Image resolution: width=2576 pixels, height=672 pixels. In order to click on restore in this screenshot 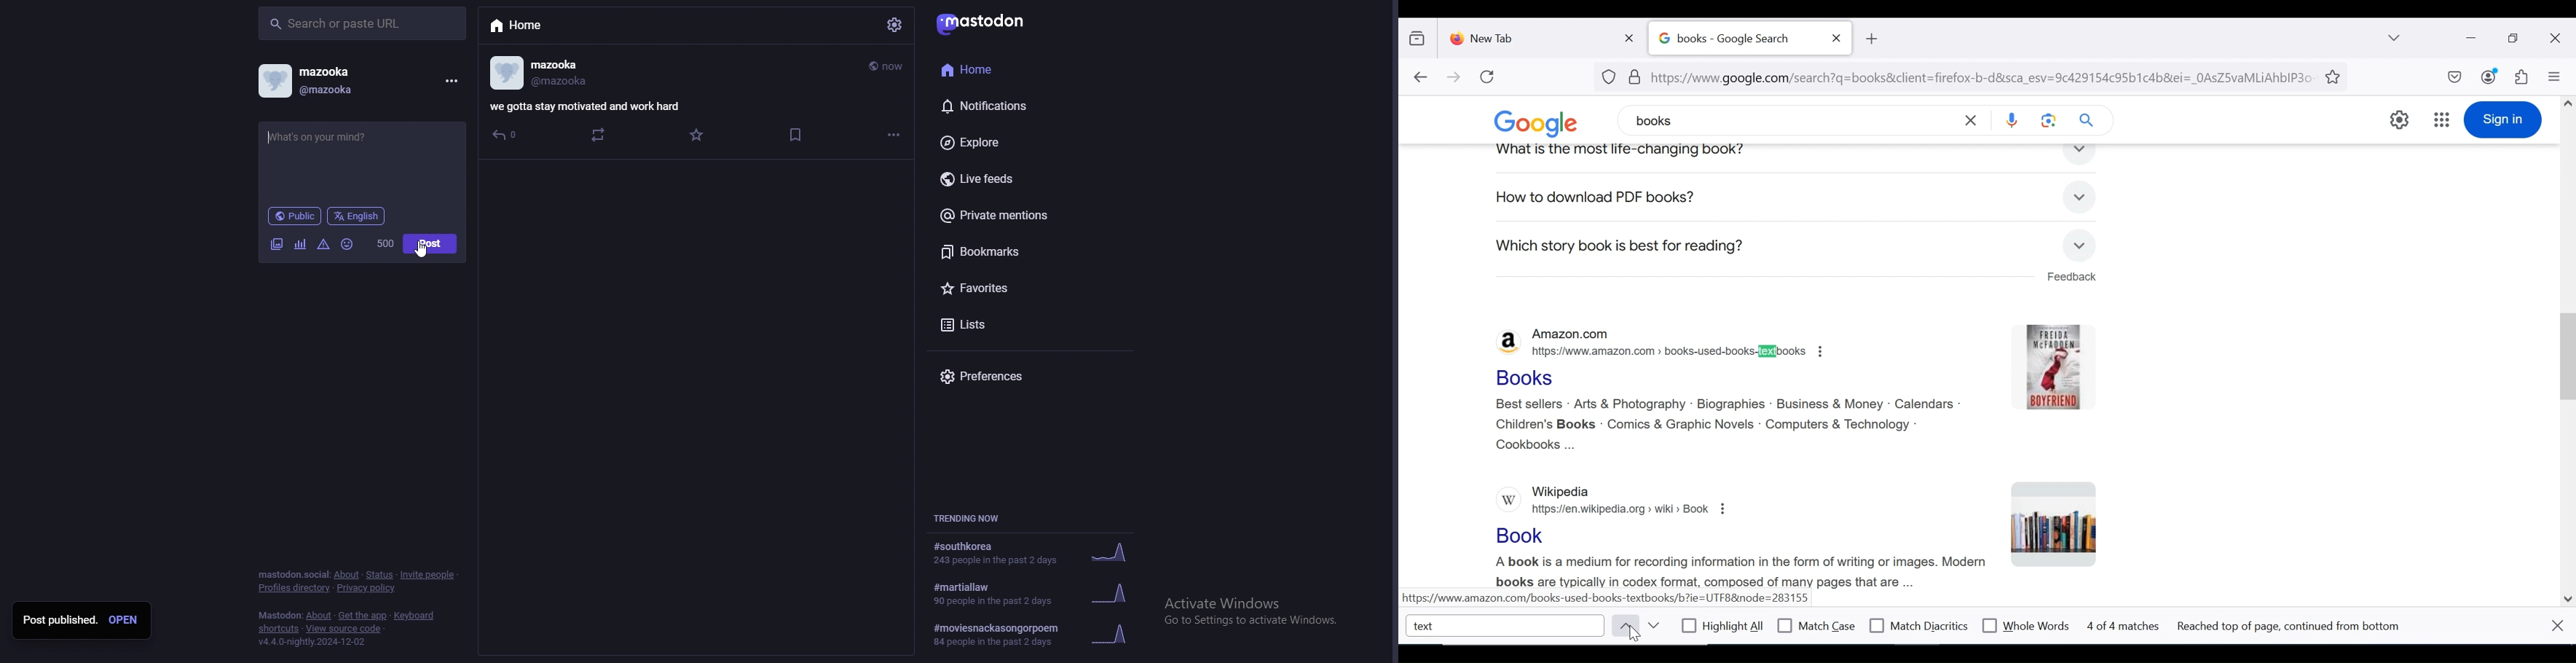, I will do `click(2515, 39)`.